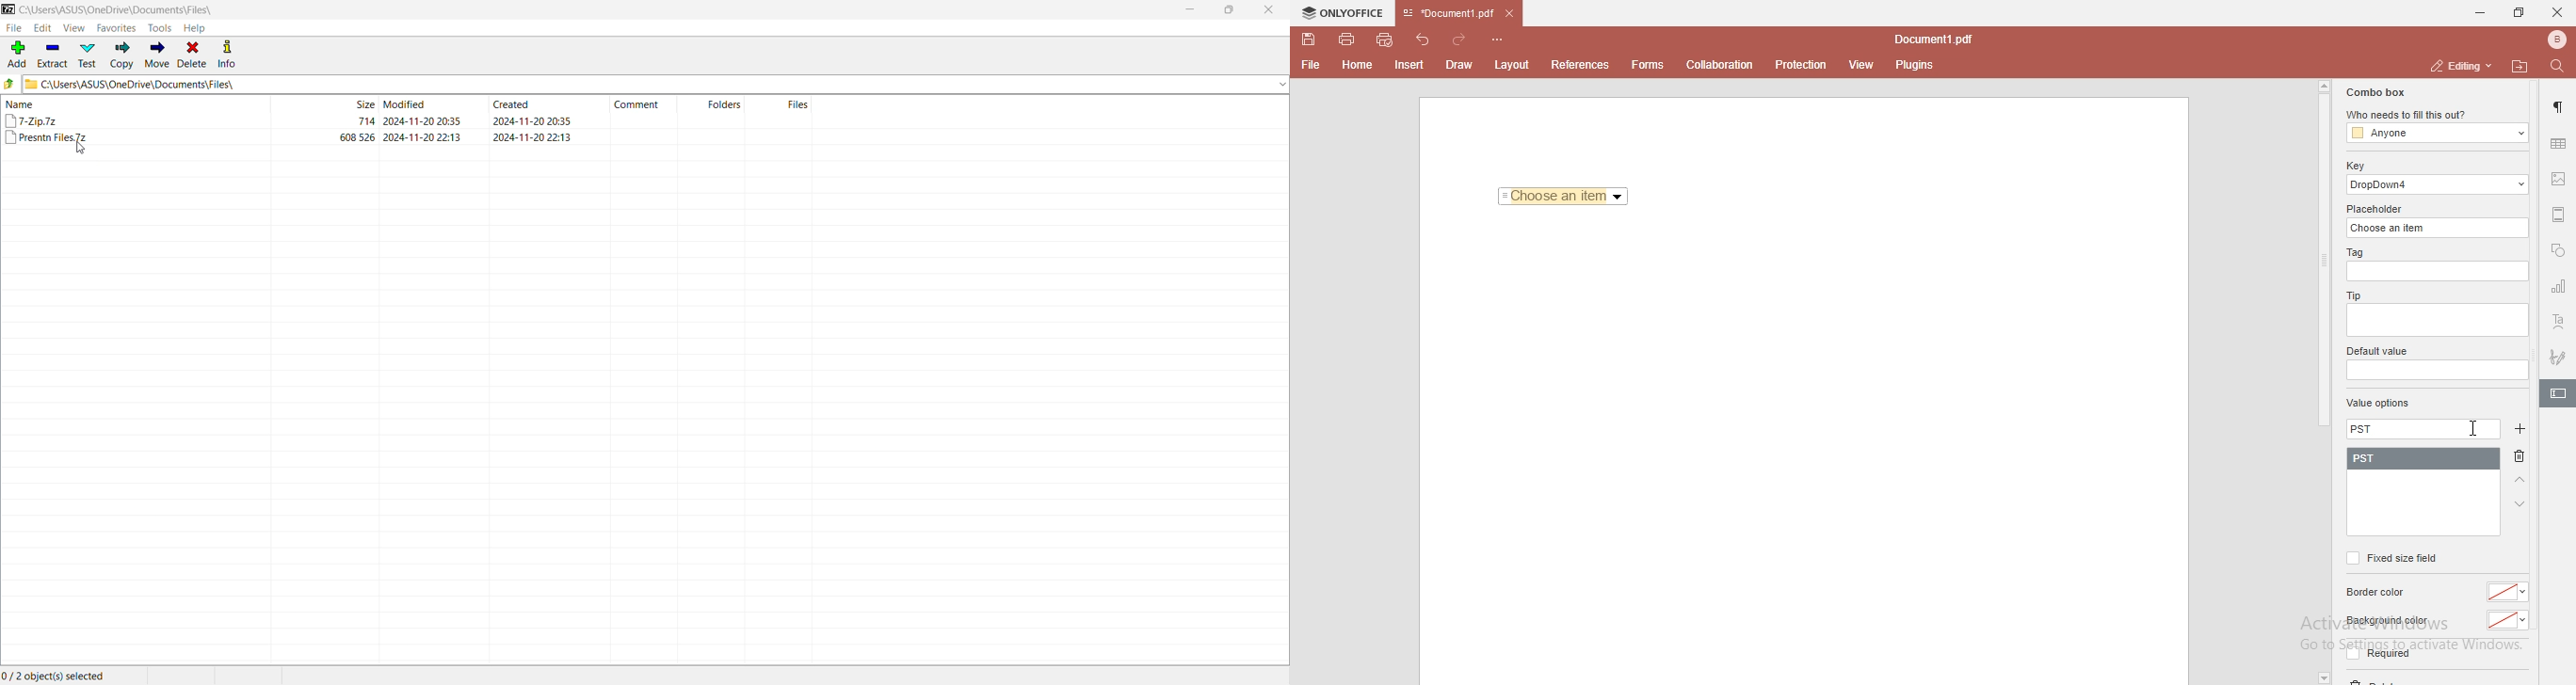 The width and height of the screenshot is (2576, 700). What do you see at coordinates (2439, 184) in the screenshot?
I see `dropdown 4` at bounding box center [2439, 184].